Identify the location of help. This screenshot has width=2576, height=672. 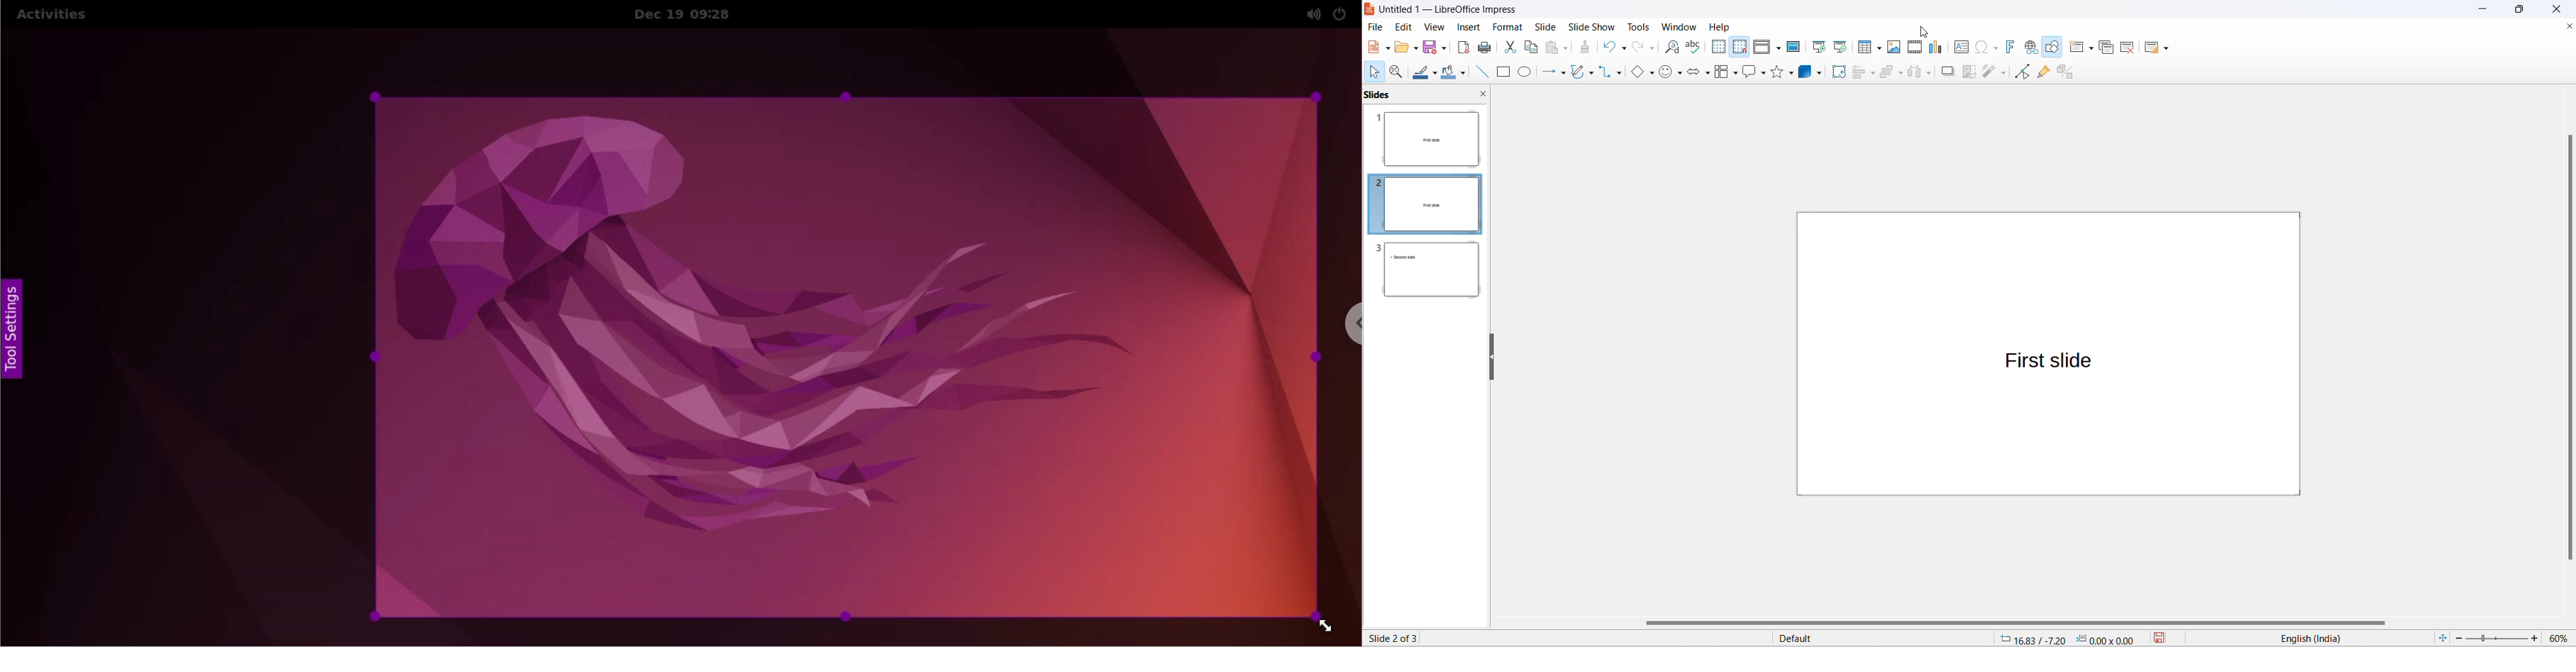
(1719, 26).